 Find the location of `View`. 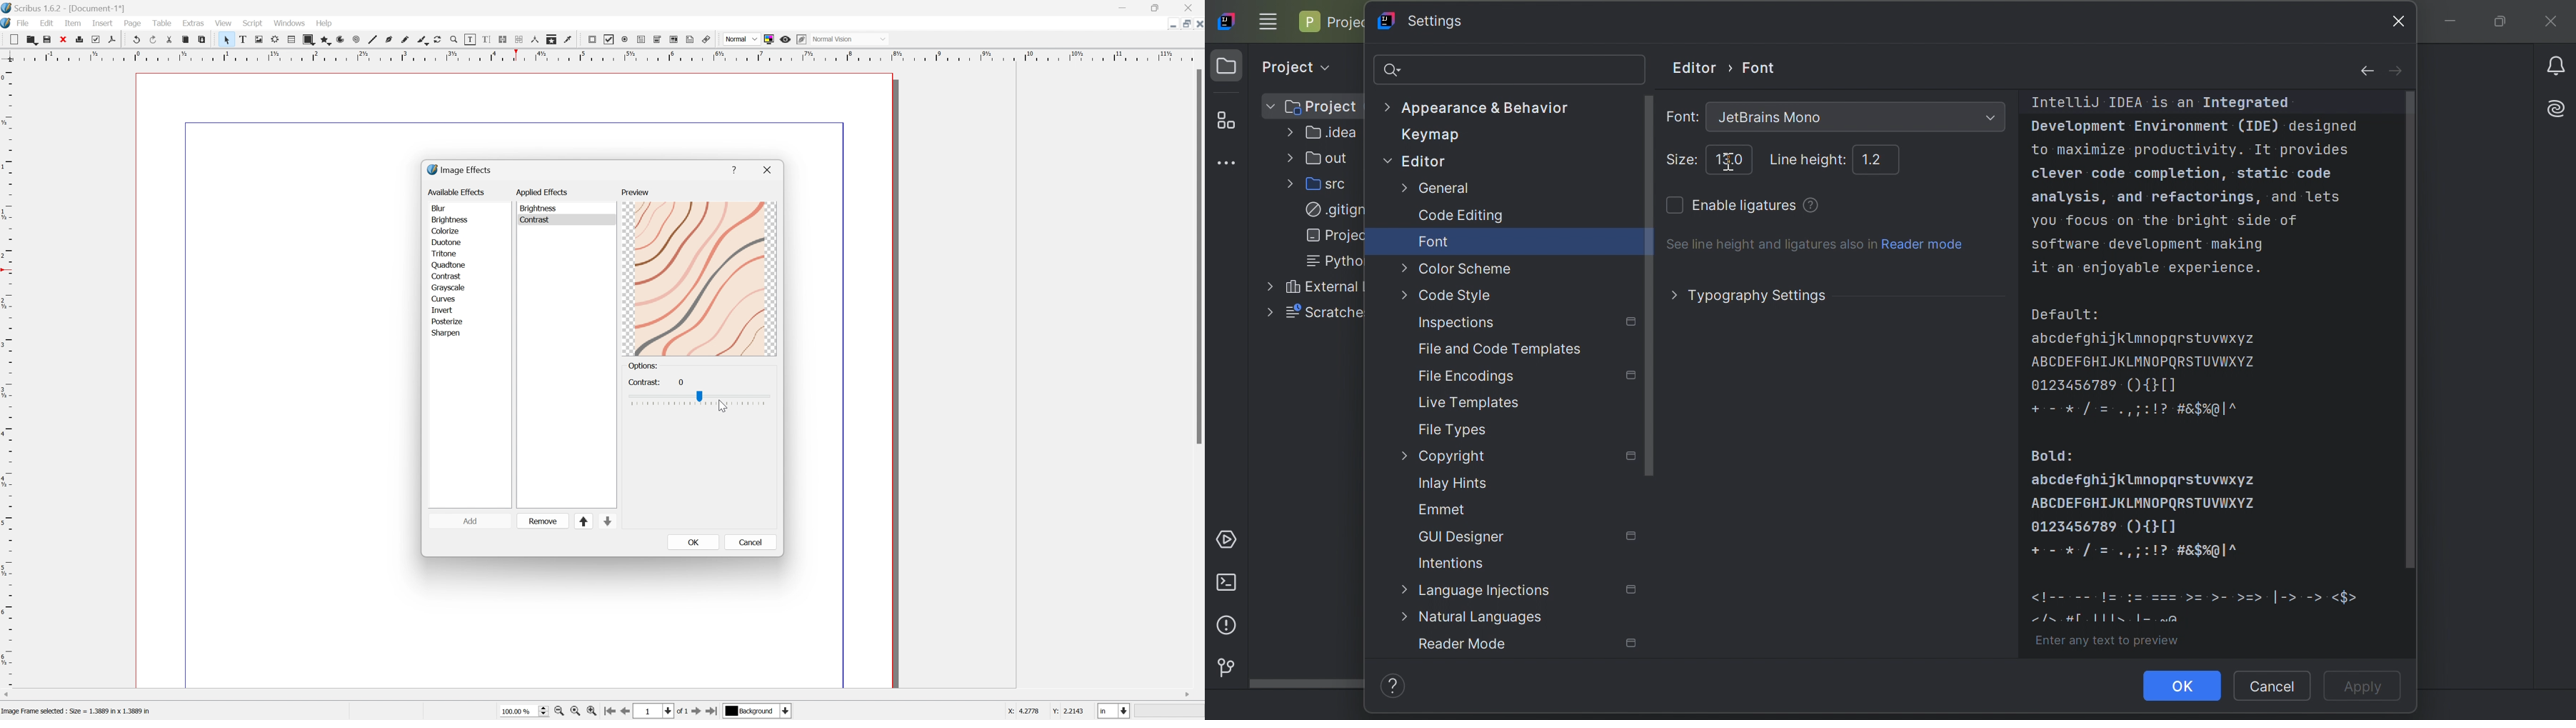

View is located at coordinates (223, 23).